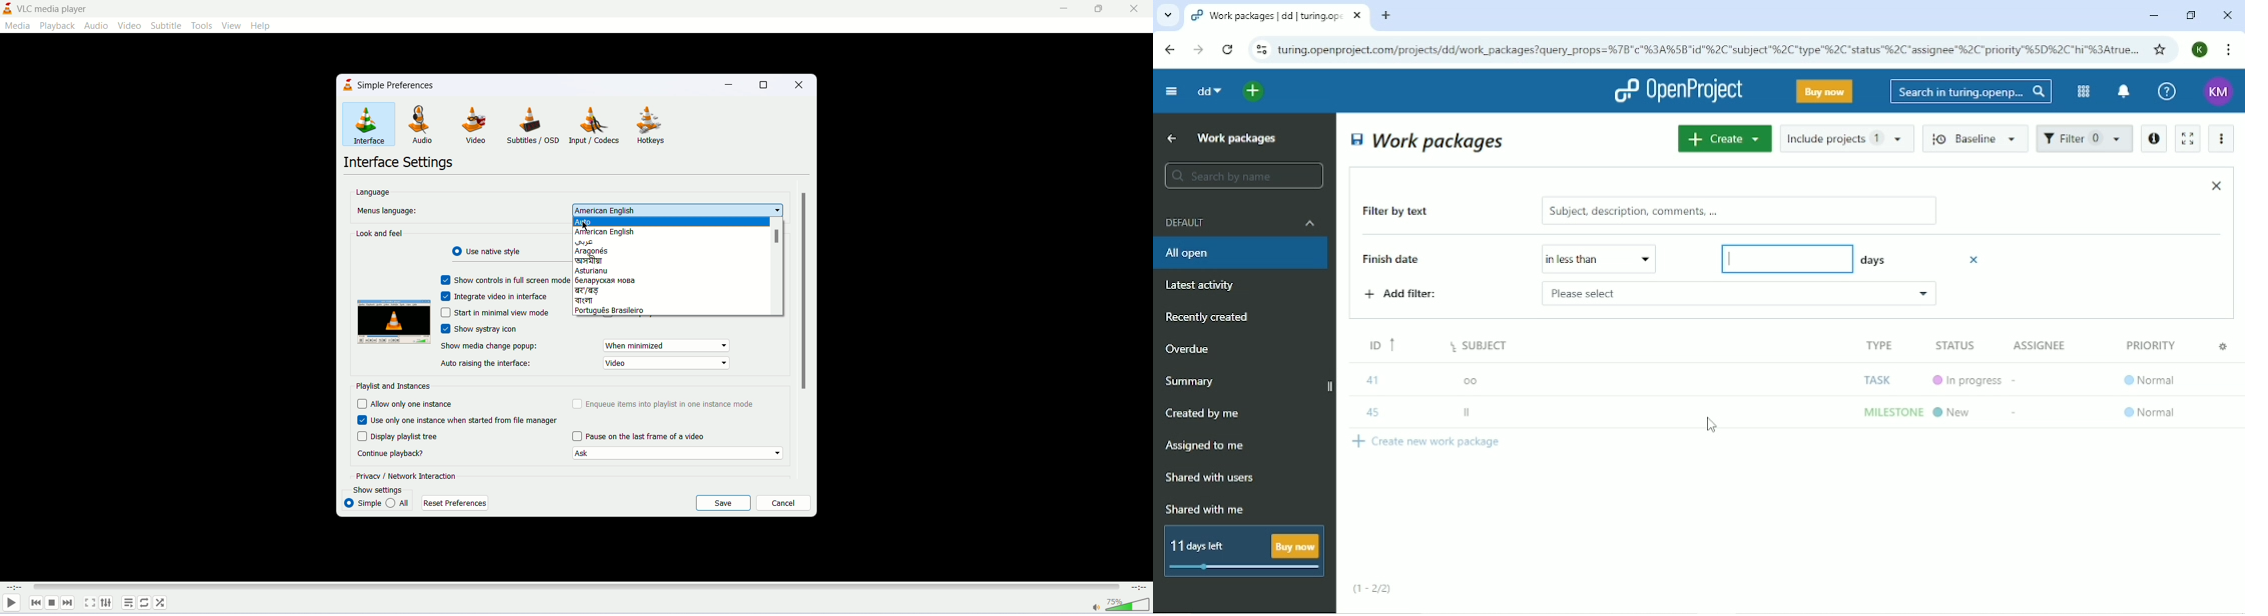  What do you see at coordinates (363, 502) in the screenshot?
I see `simple` at bounding box center [363, 502].